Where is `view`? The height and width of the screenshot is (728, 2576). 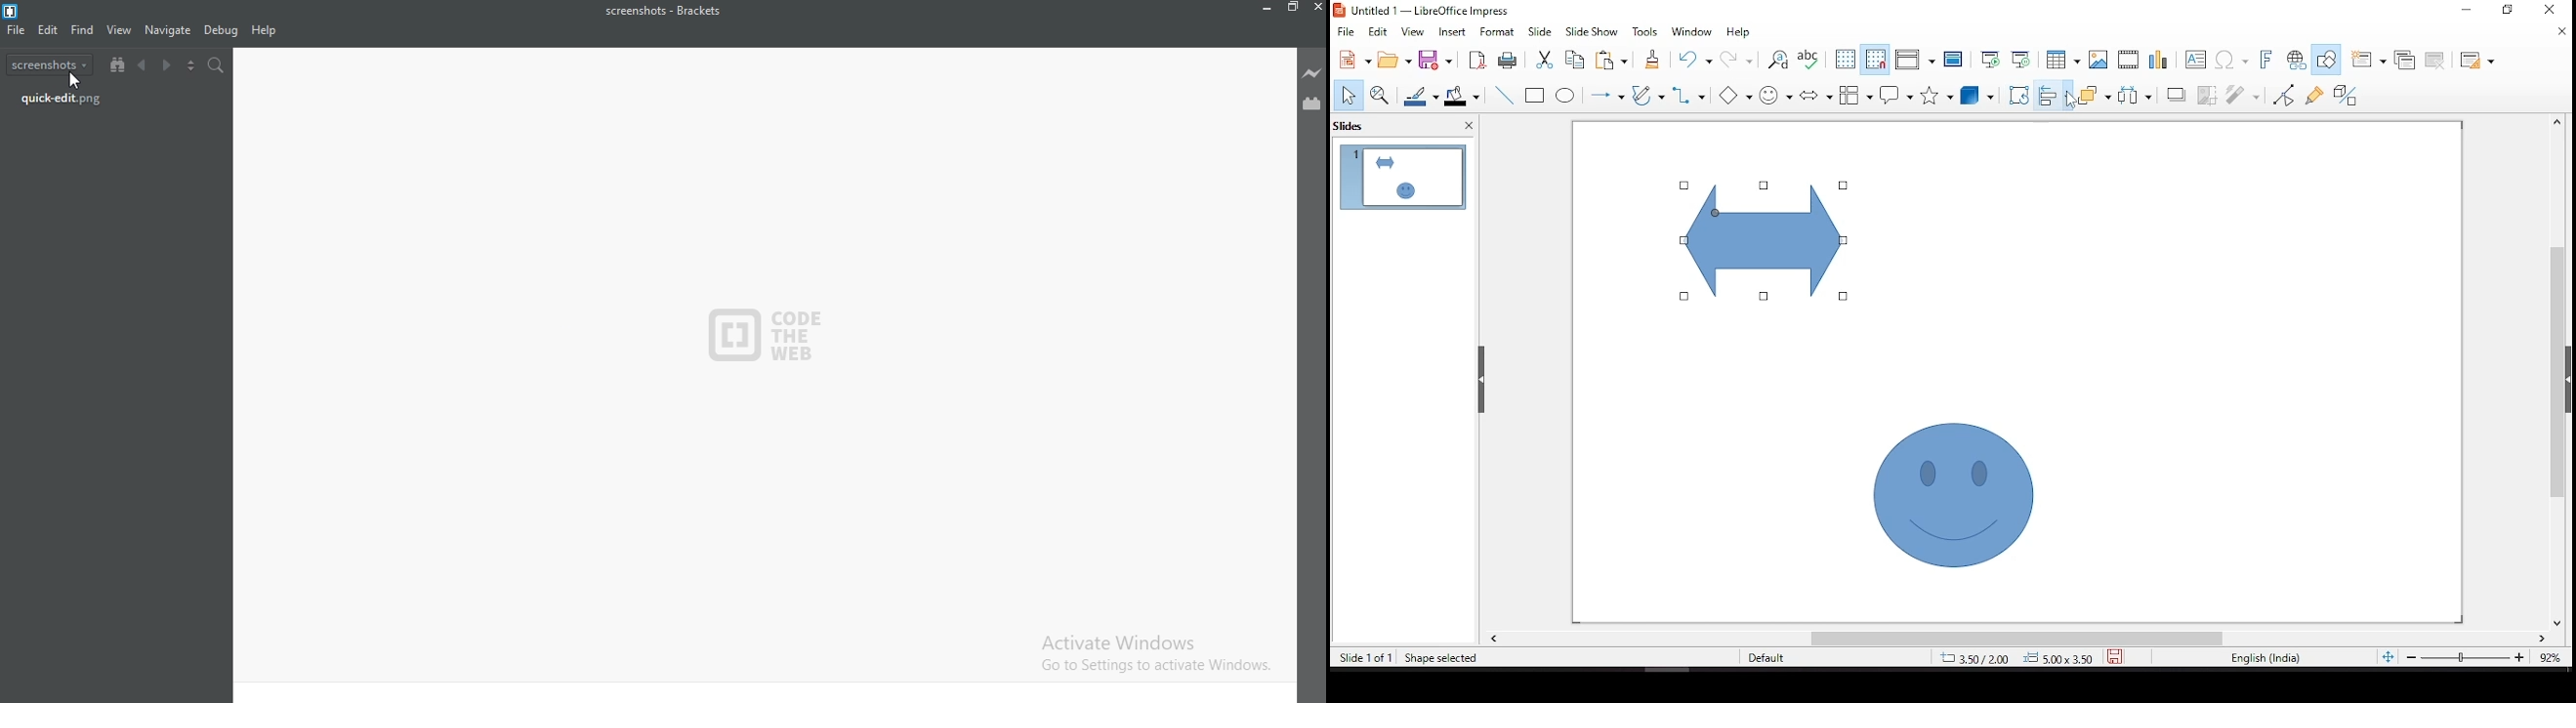
view is located at coordinates (120, 30).